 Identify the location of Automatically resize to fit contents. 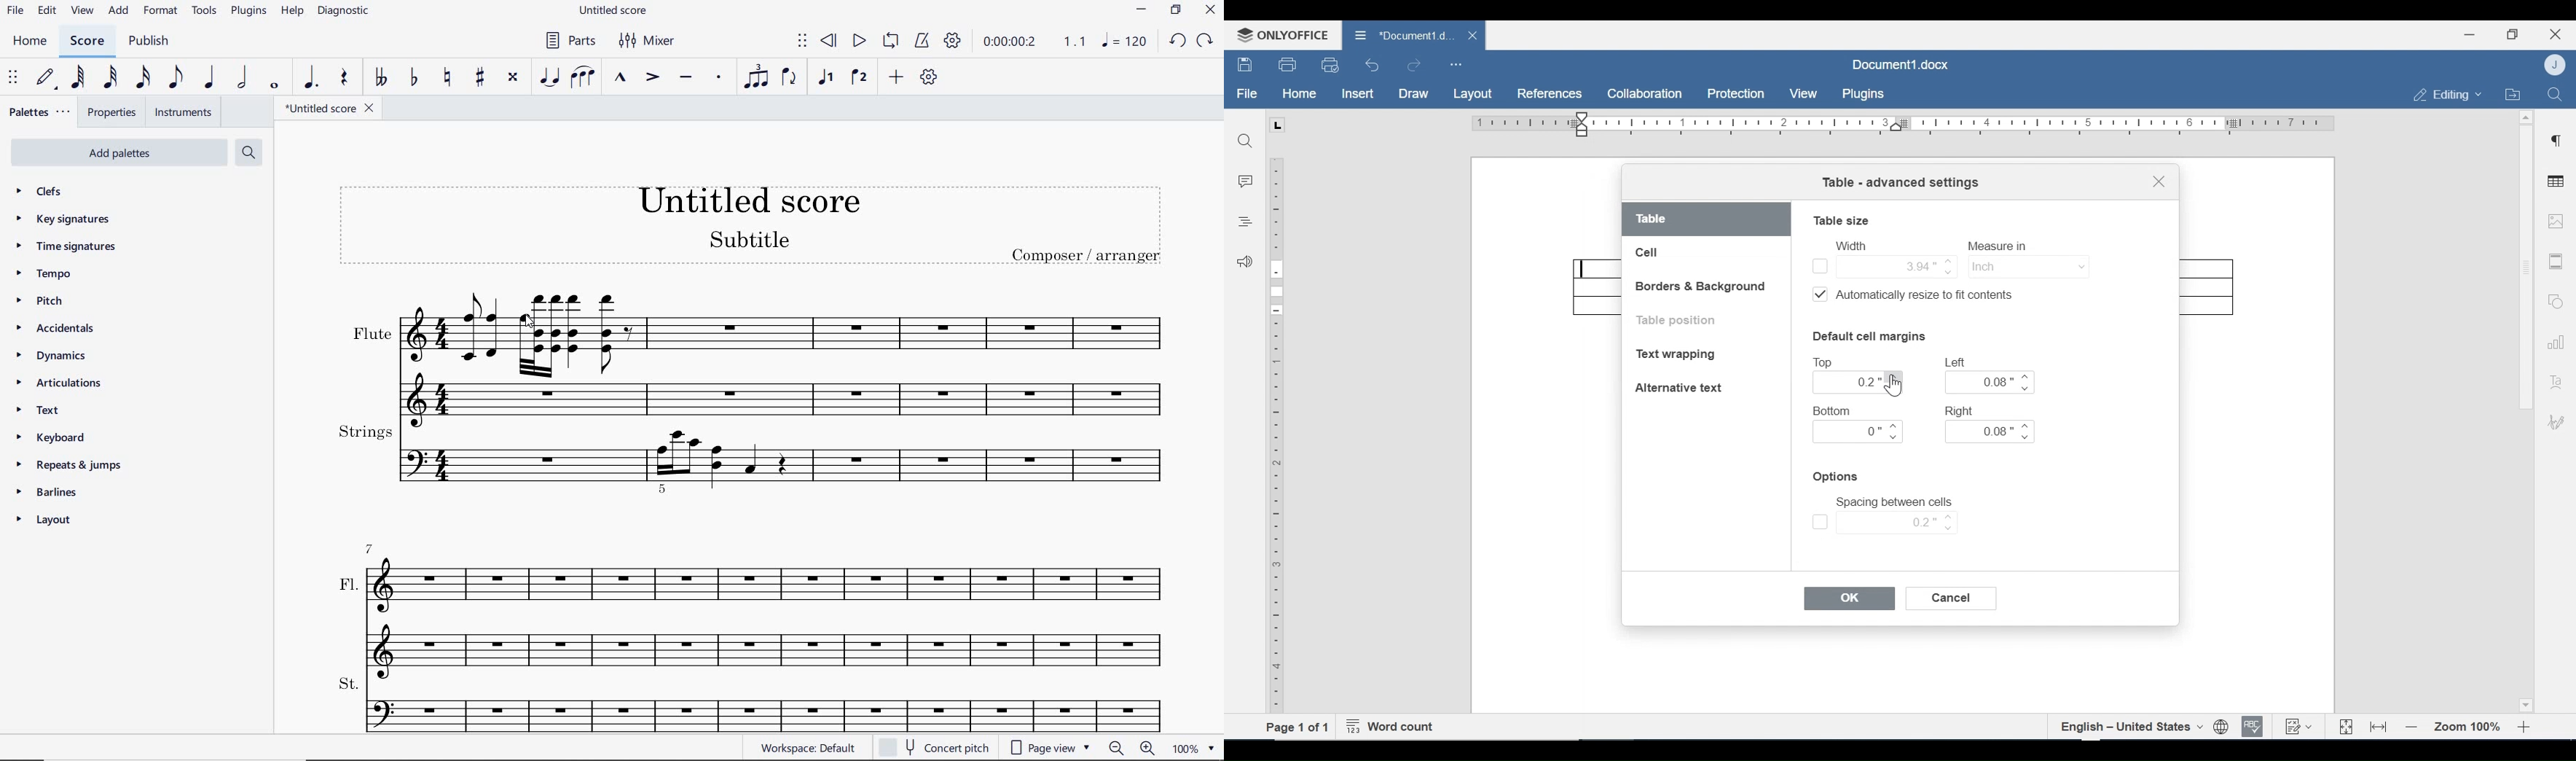
(1921, 297).